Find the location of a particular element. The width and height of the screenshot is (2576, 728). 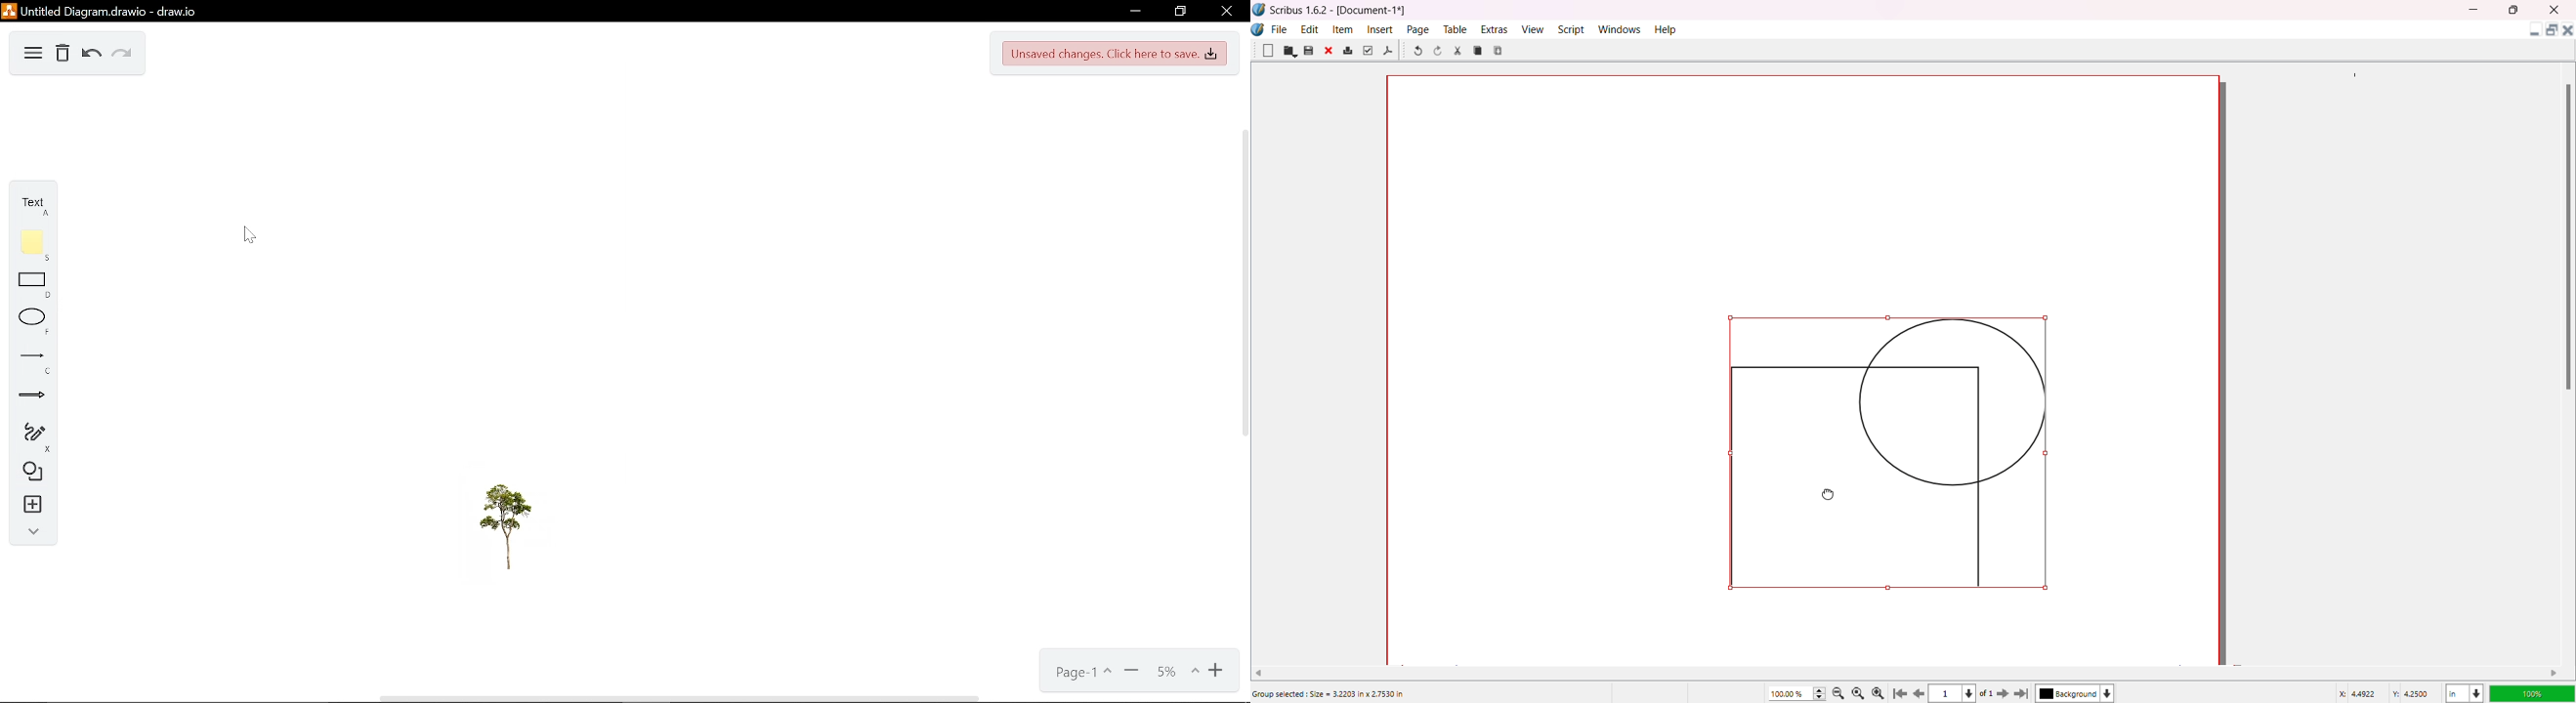

Scroll Bar is located at coordinates (2566, 235).